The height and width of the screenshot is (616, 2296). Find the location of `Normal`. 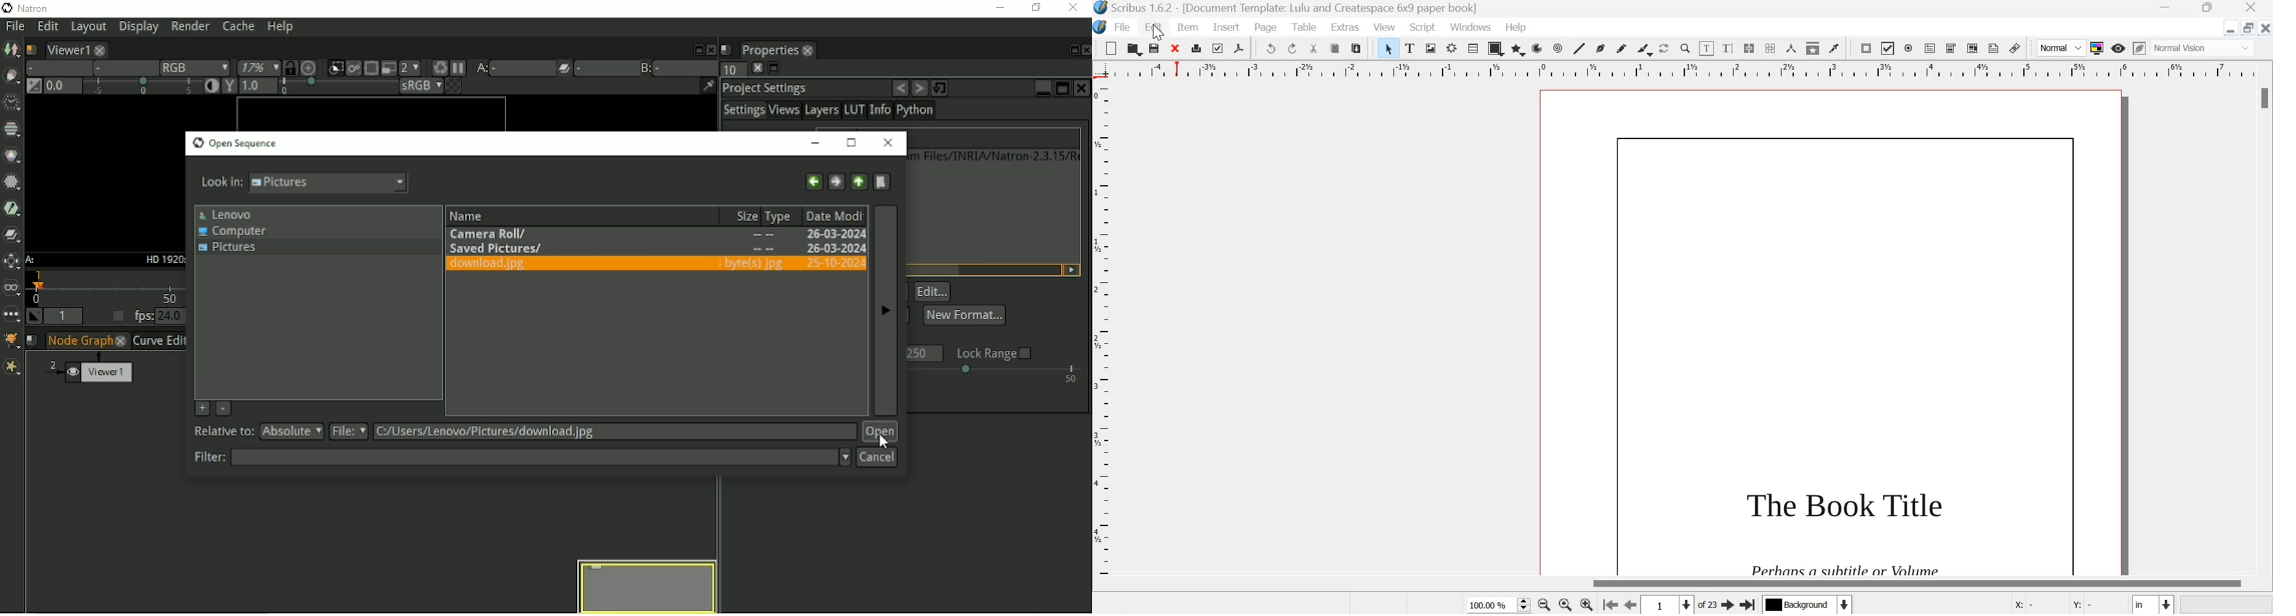

Normal is located at coordinates (2062, 49).